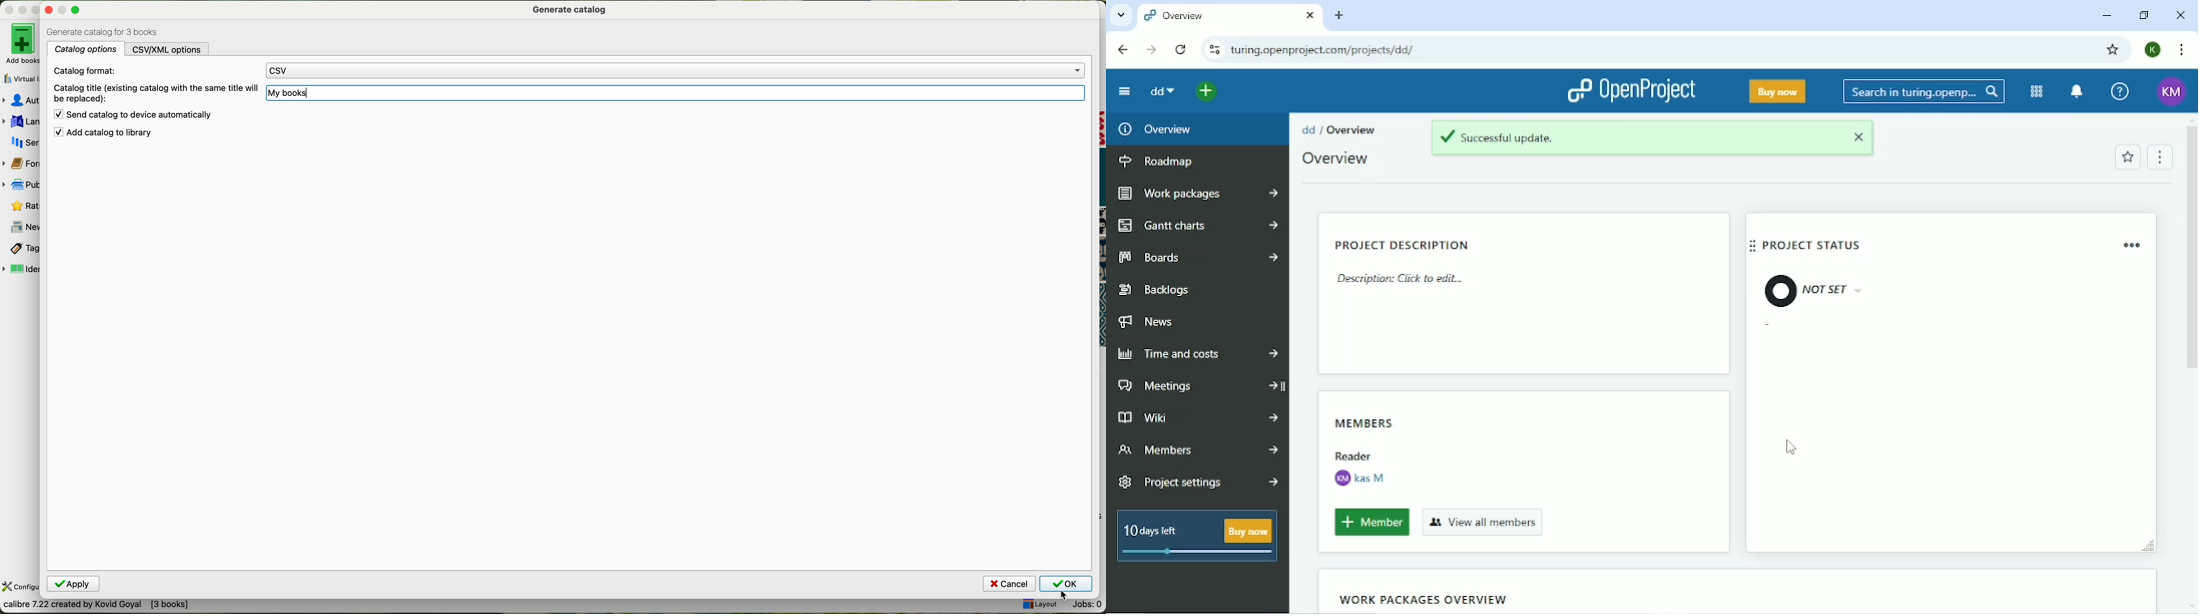 This screenshot has height=616, width=2212. Describe the element at coordinates (20, 588) in the screenshot. I see `configure` at that location.